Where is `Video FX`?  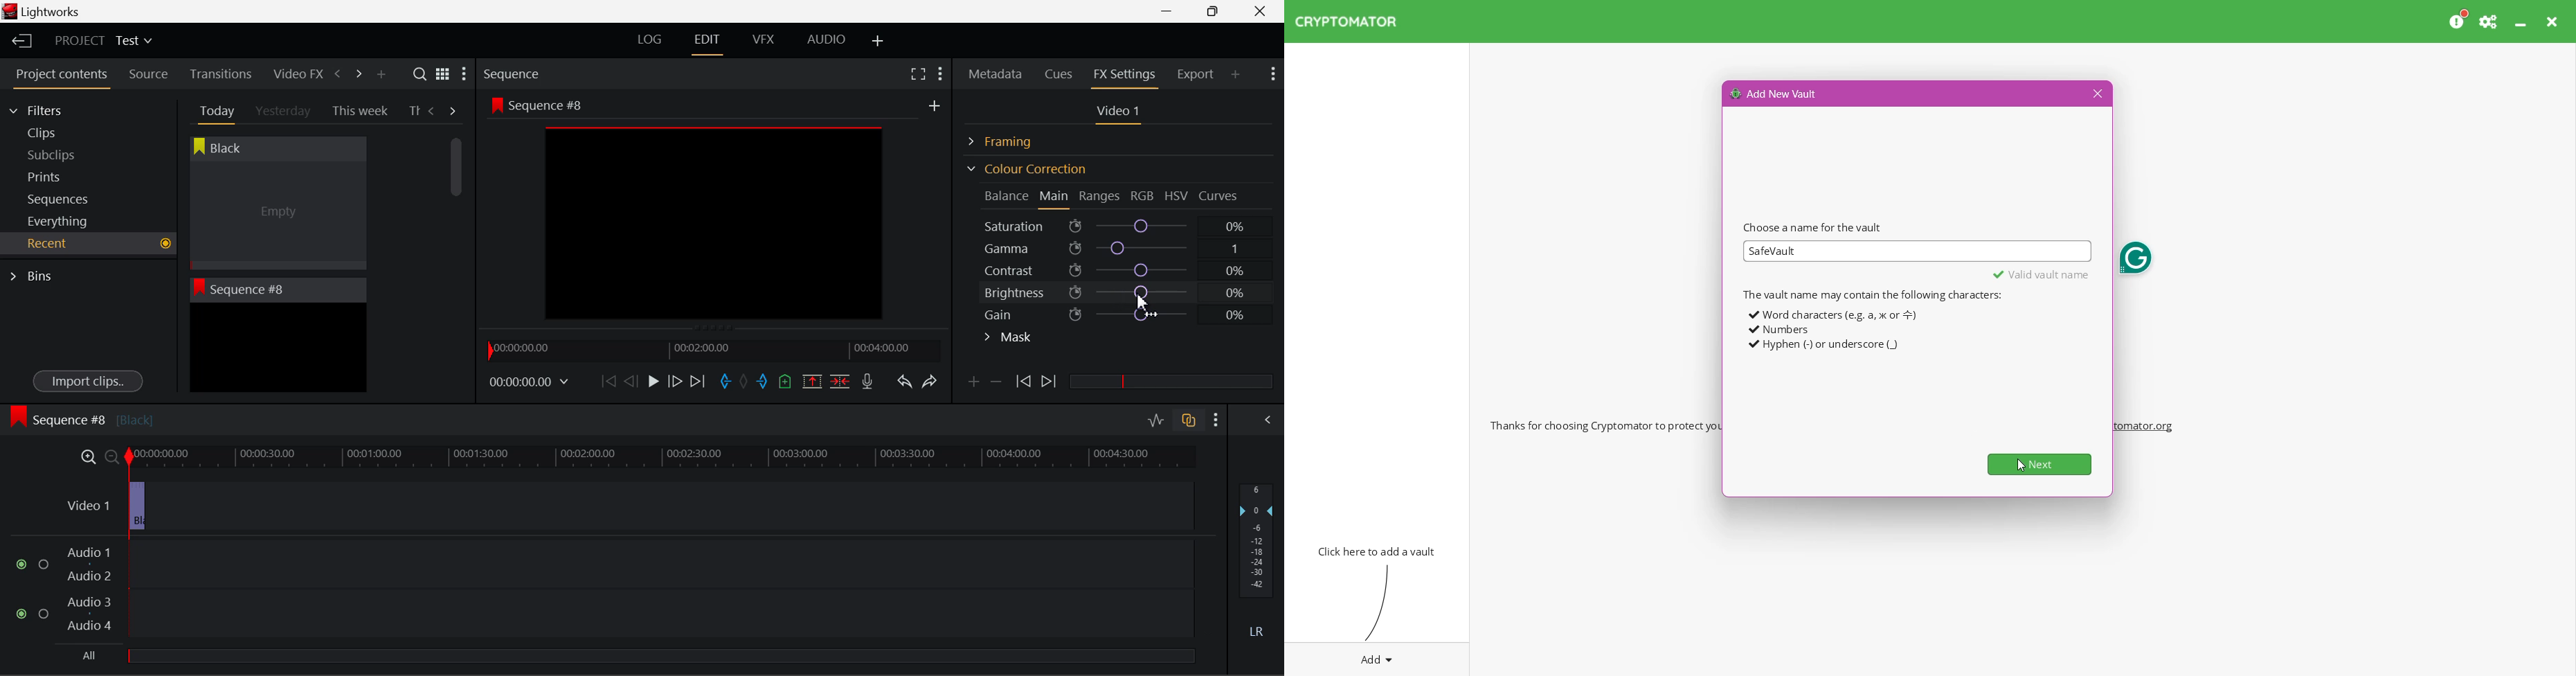
Video FX is located at coordinates (294, 74).